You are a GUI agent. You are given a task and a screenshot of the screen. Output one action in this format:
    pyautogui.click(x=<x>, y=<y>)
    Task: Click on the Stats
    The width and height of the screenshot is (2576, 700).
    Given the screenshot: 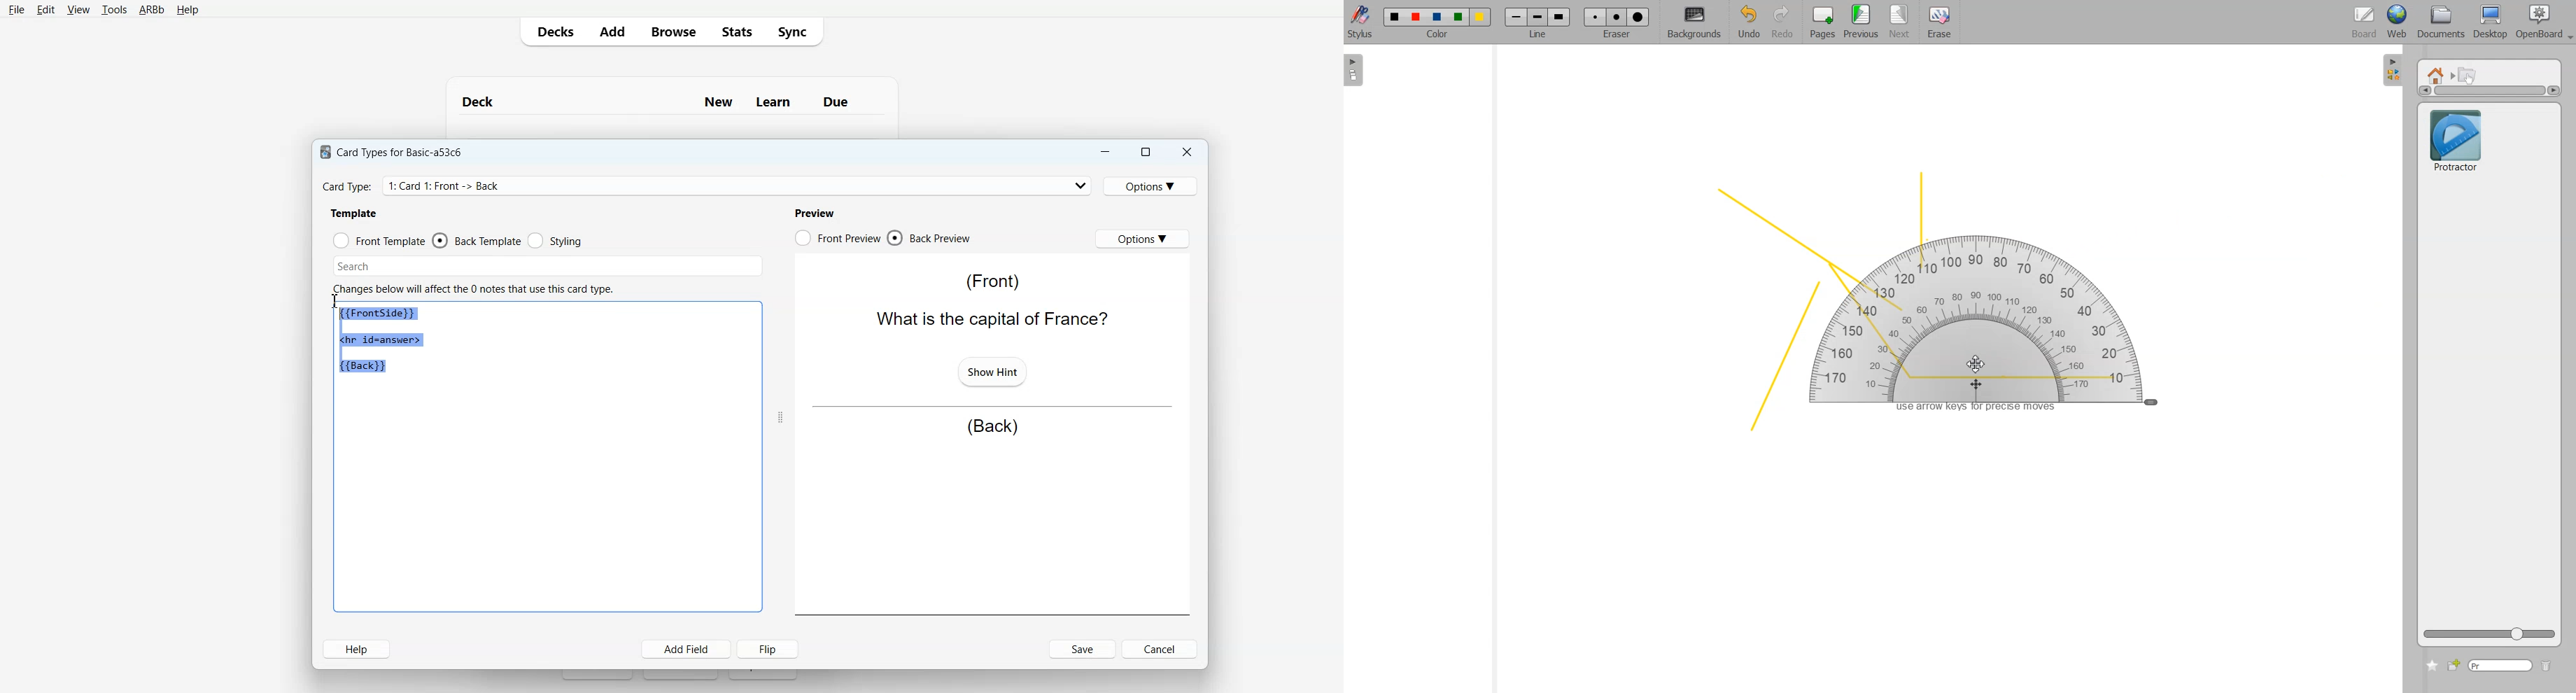 What is the action you would take?
    pyautogui.click(x=736, y=31)
    